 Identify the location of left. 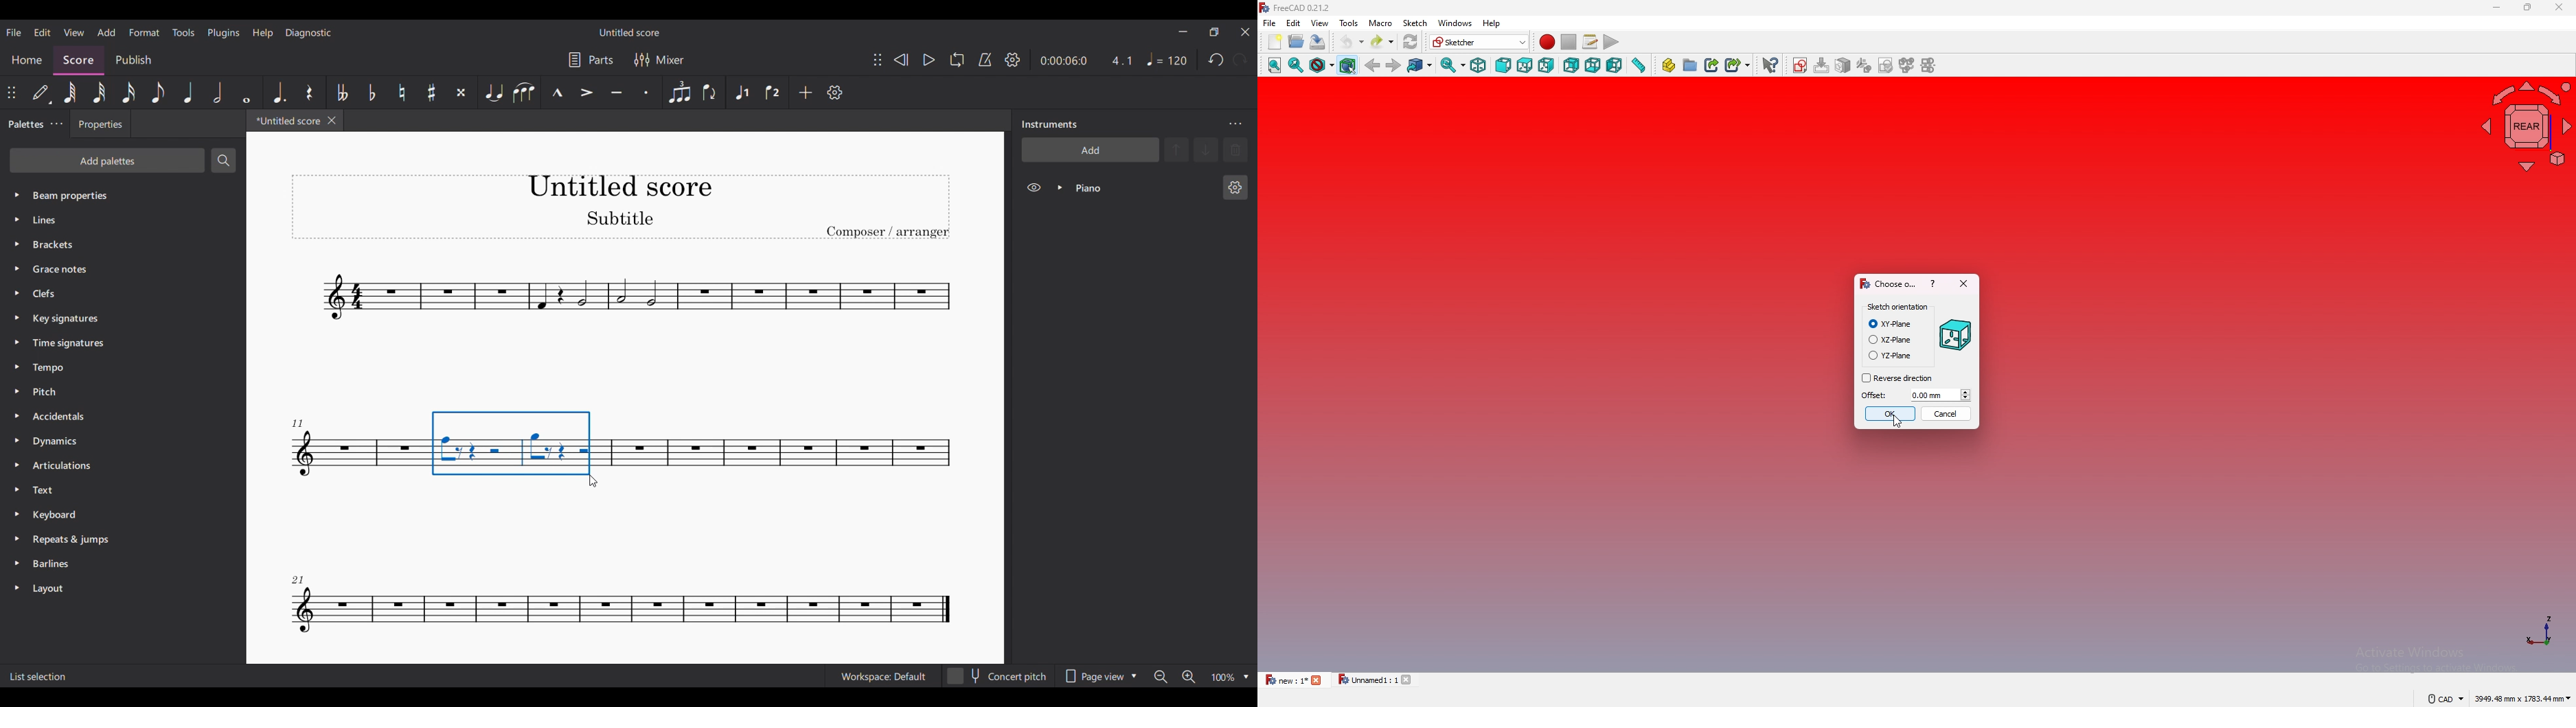
(1615, 65).